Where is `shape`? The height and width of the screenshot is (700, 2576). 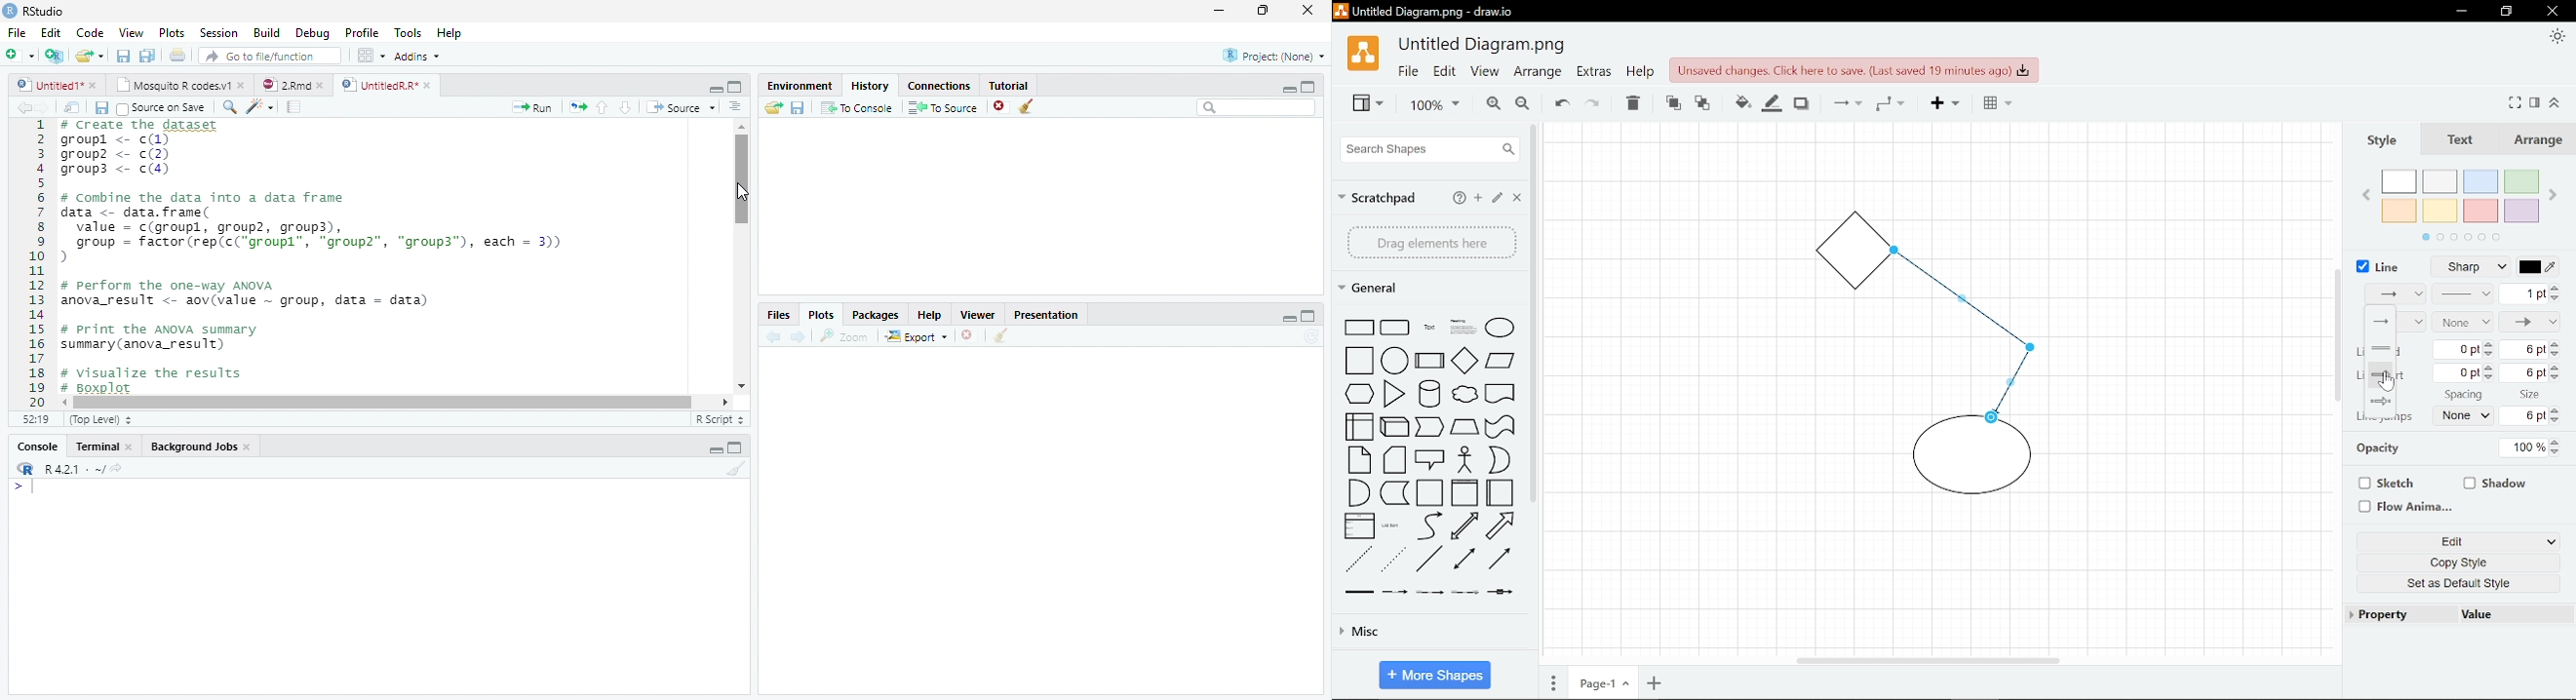
shape is located at coordinates (1359, 460).